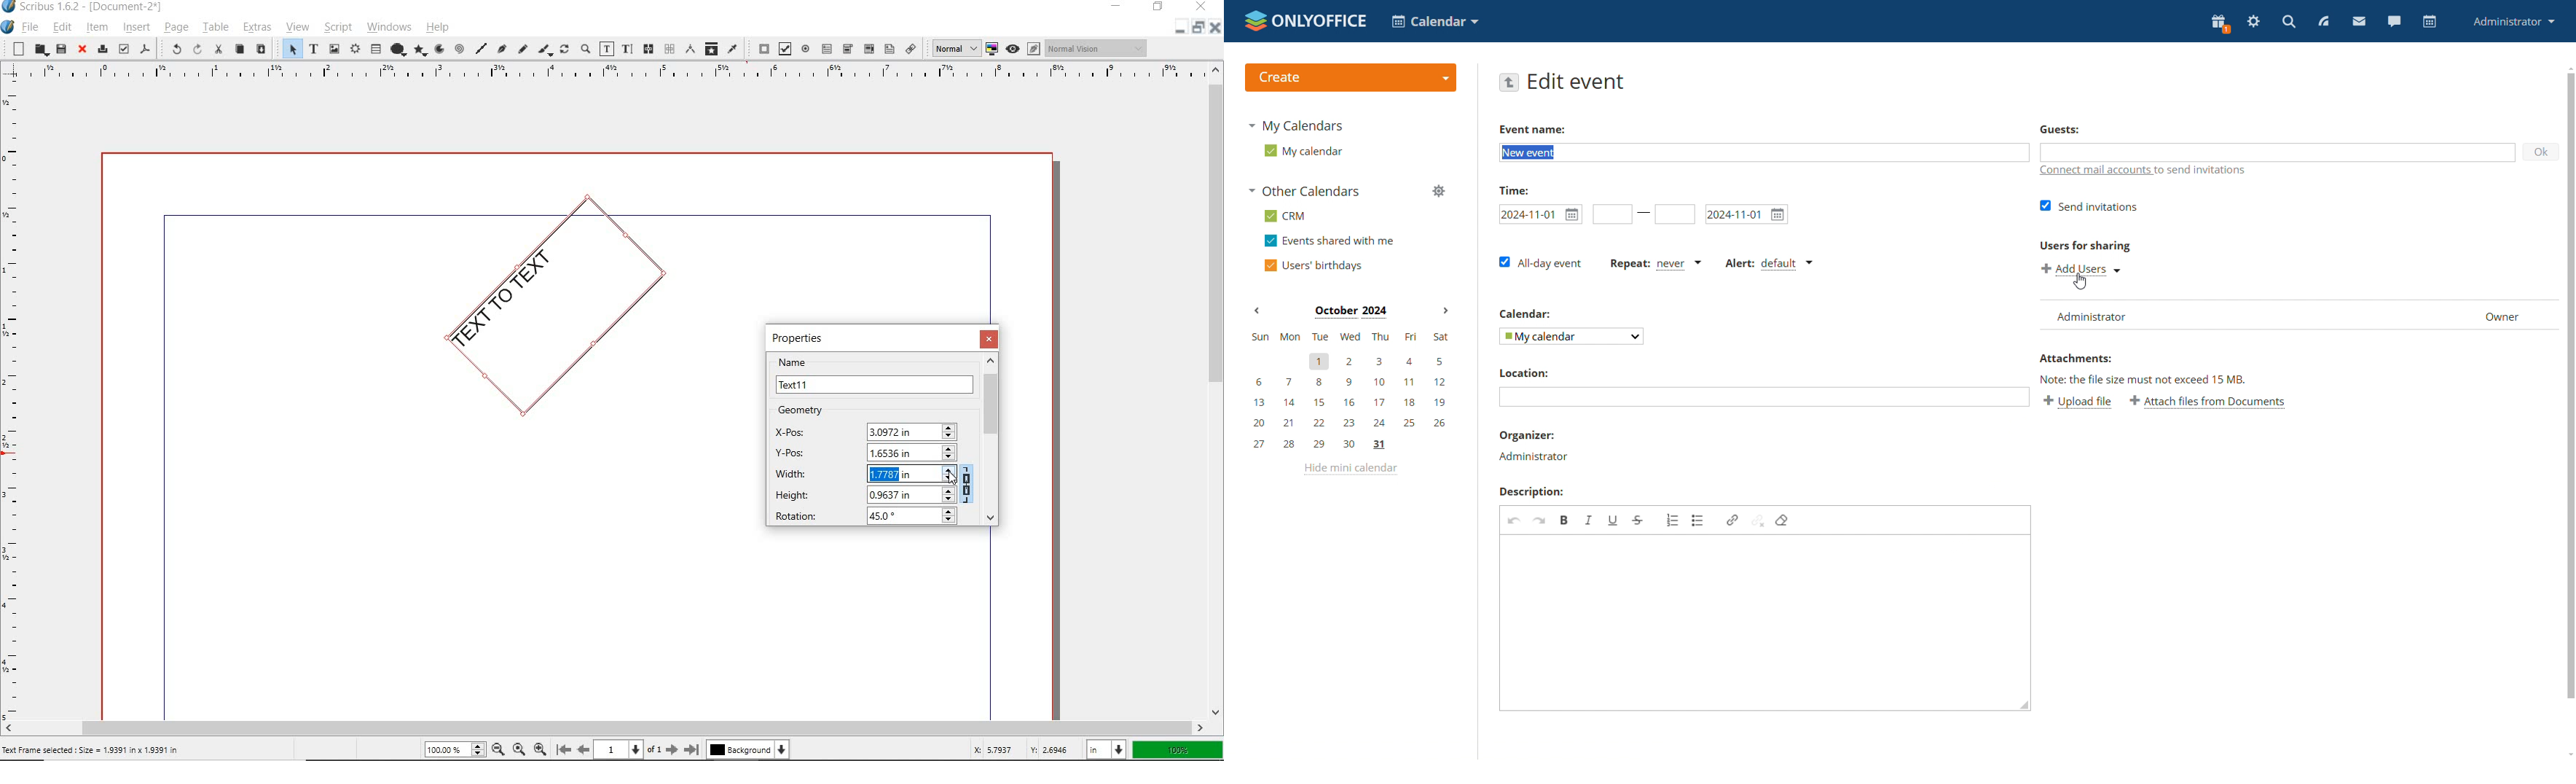 The width and height of the screenshot is (2576, 784). I want to click on eye dropper, so click(734, 50).